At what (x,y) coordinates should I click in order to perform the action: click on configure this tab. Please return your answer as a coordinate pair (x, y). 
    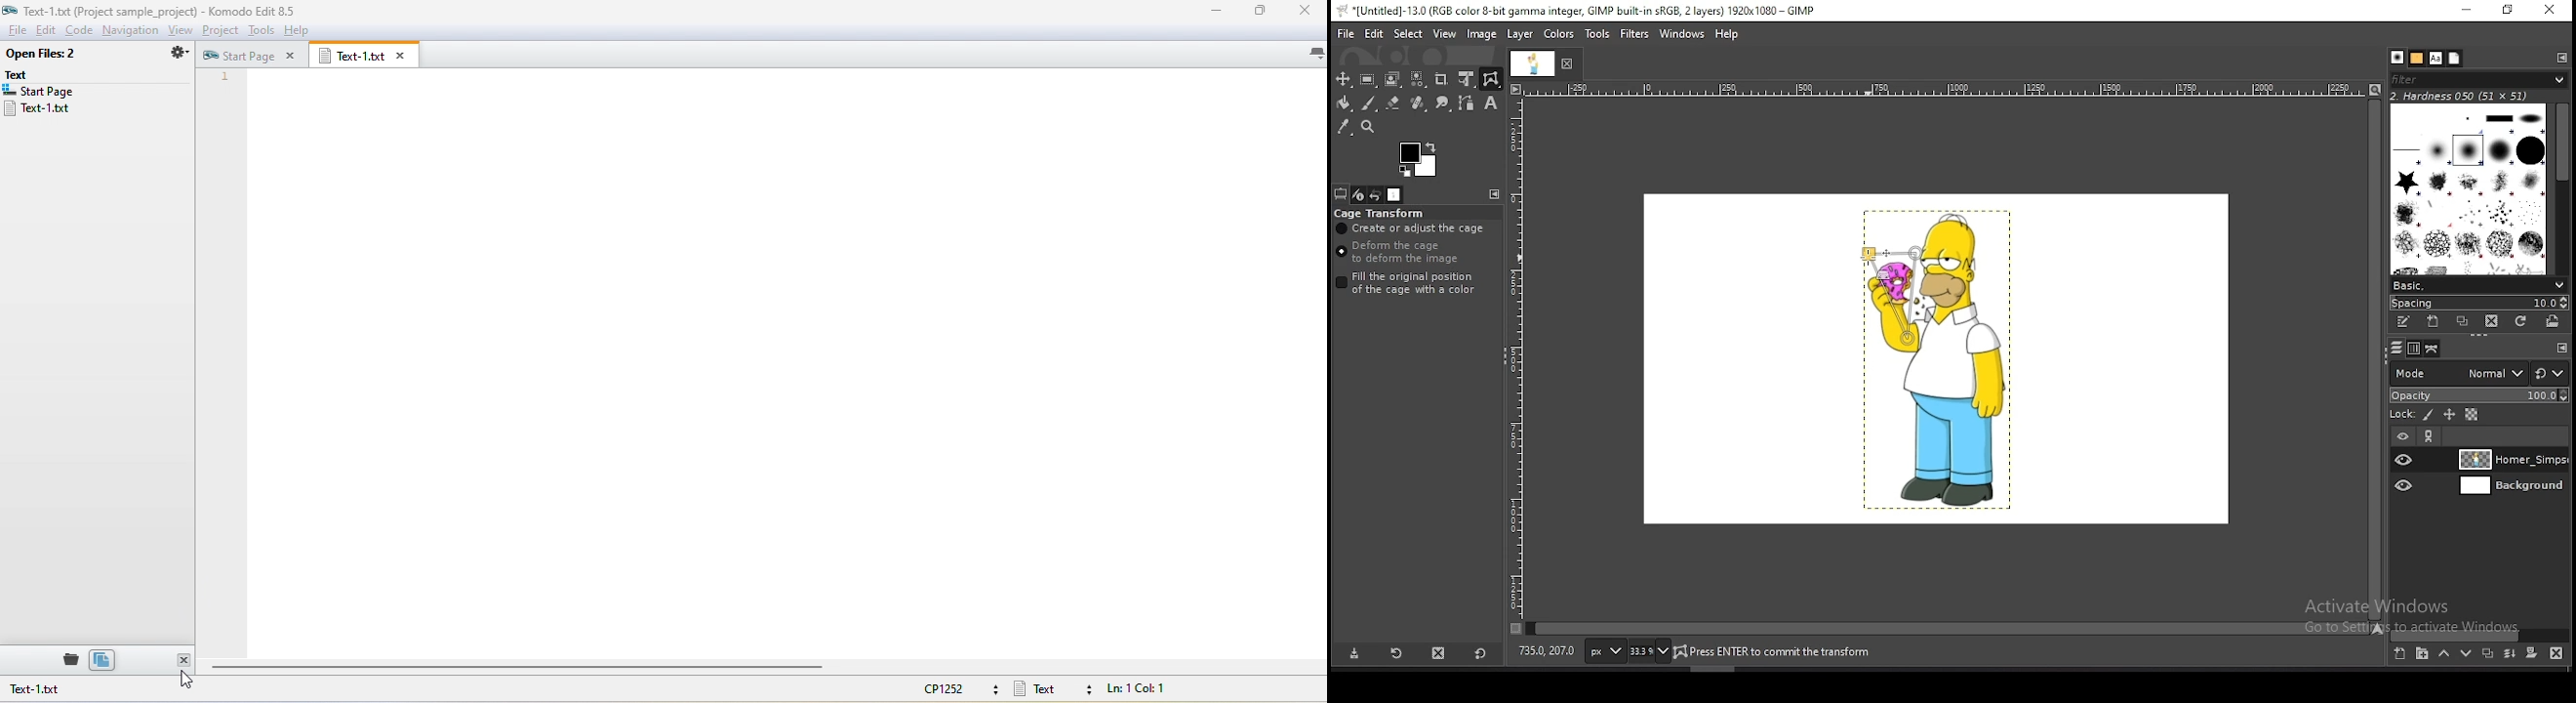
    Looking at the image, I should click on (2562, 58).